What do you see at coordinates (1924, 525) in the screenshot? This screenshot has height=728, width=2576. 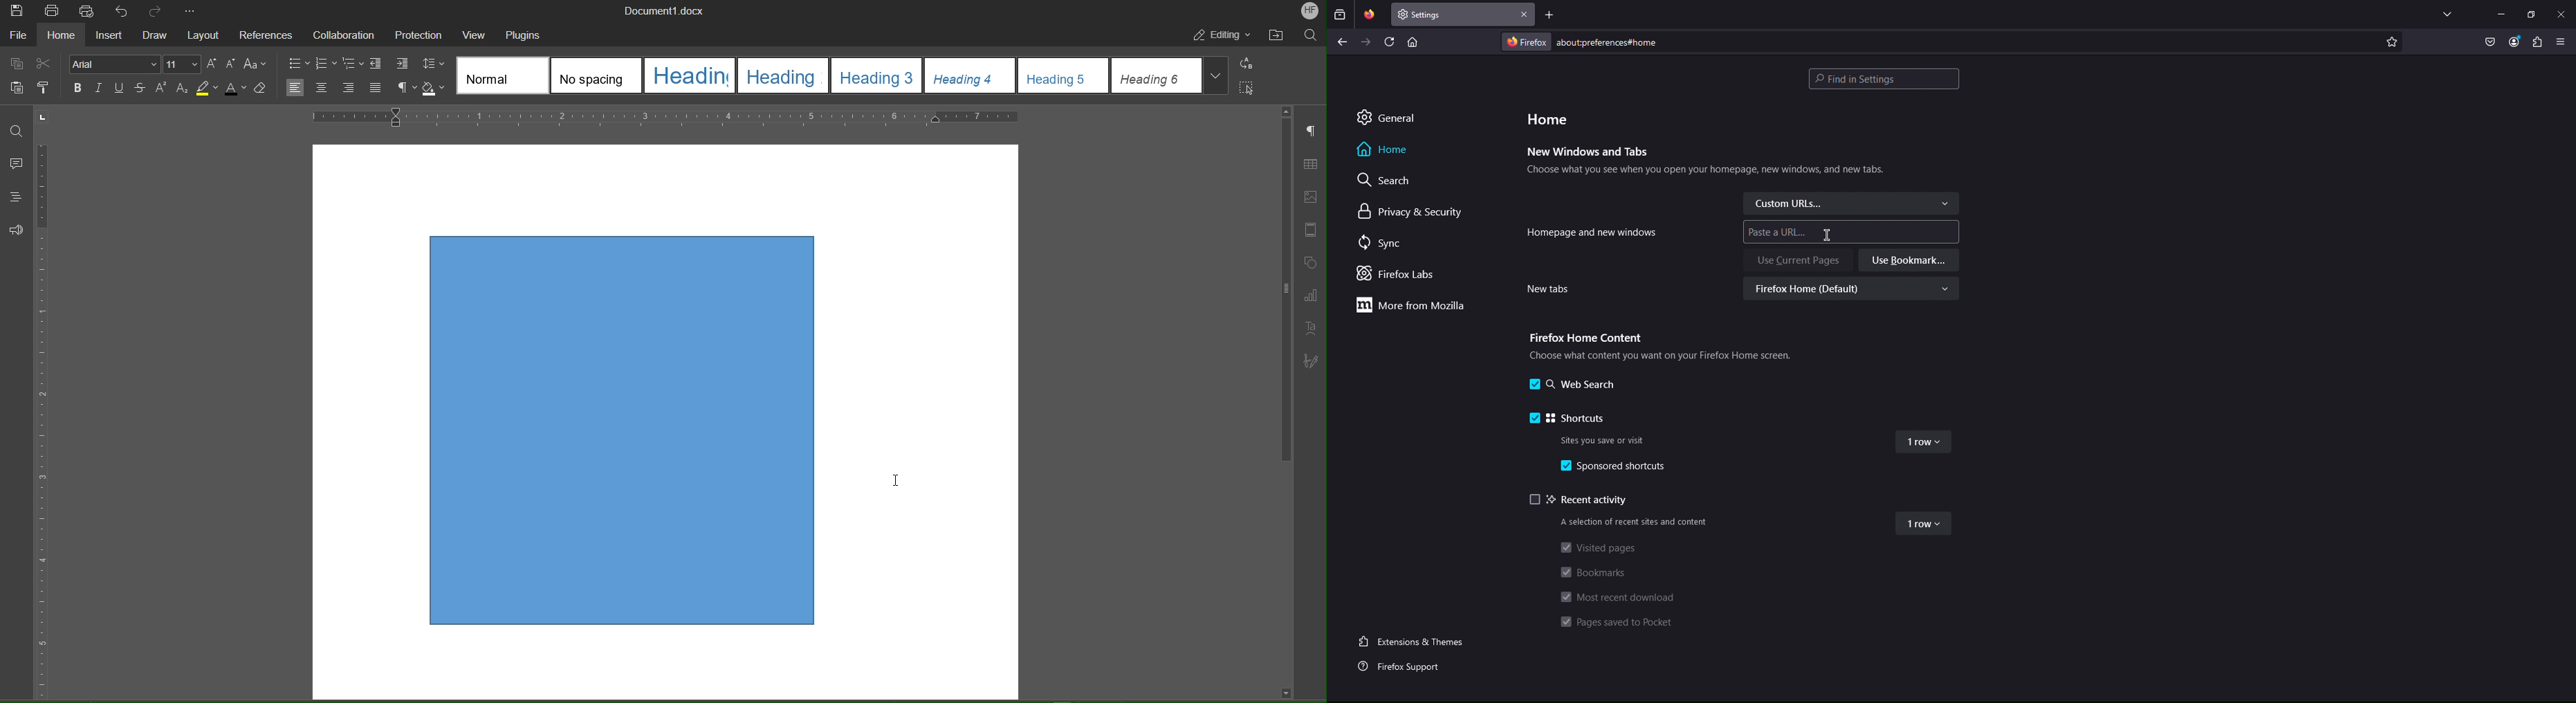 I see `1 row` at bounding box center [1924, 525].